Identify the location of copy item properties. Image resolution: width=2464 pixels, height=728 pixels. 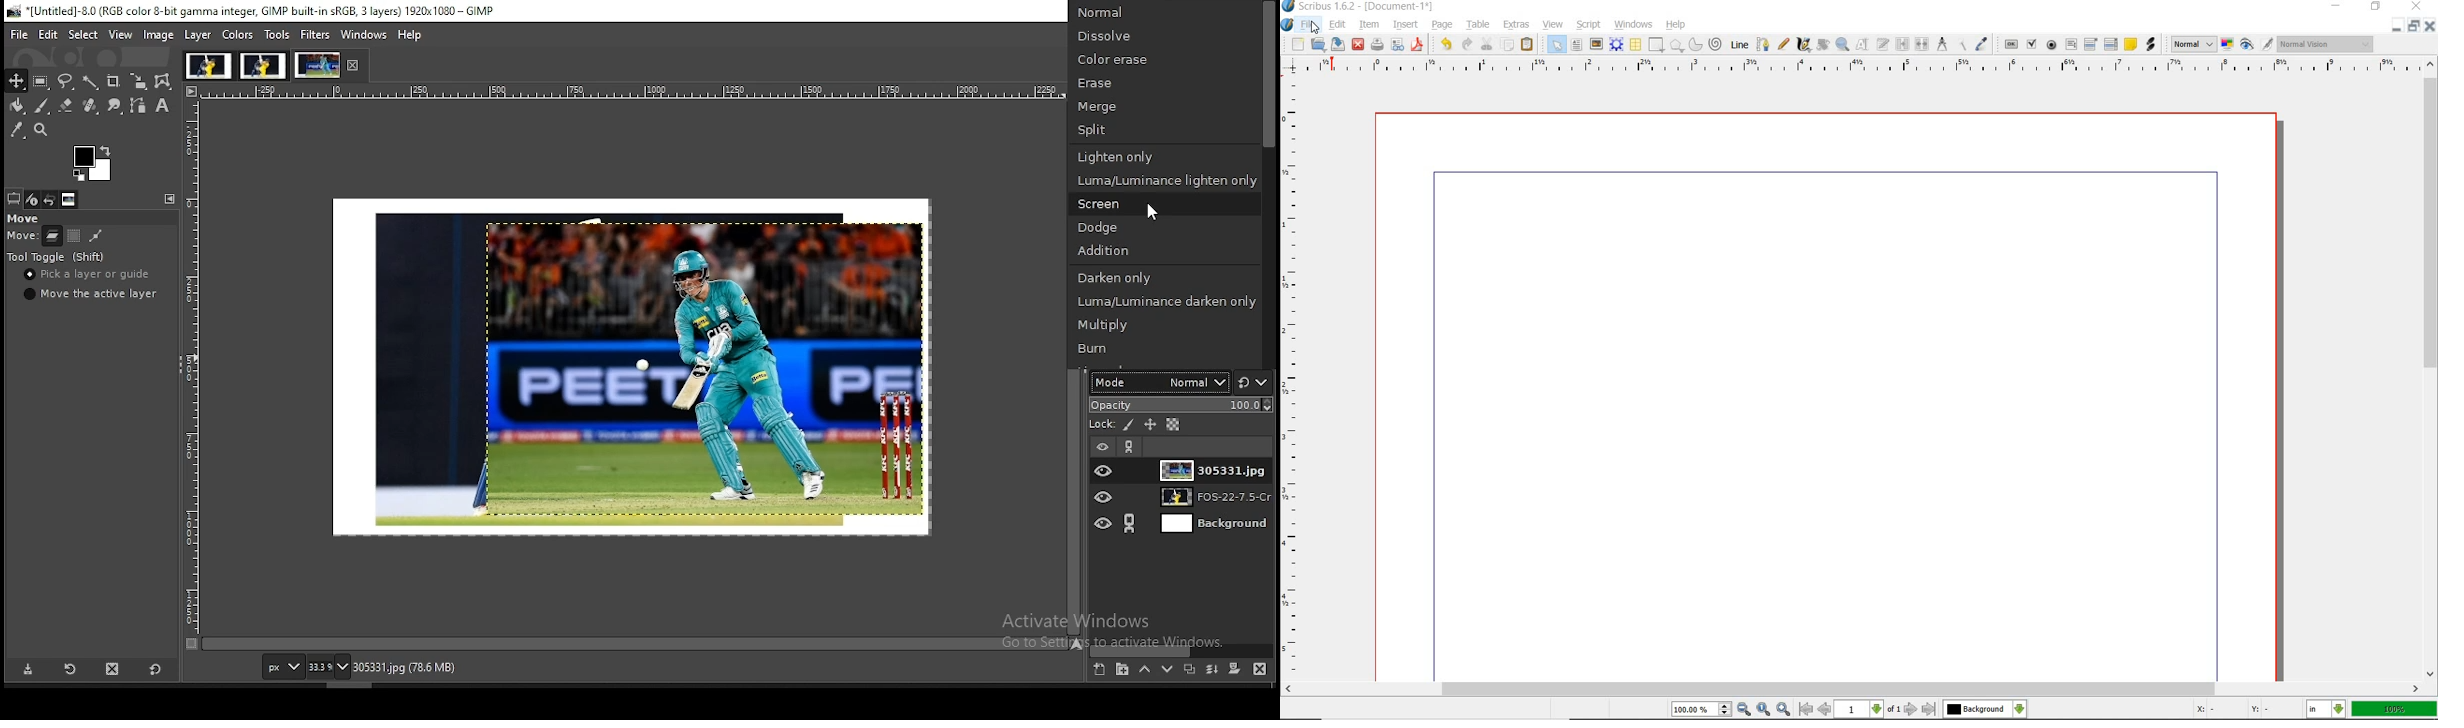
(1963, 43).